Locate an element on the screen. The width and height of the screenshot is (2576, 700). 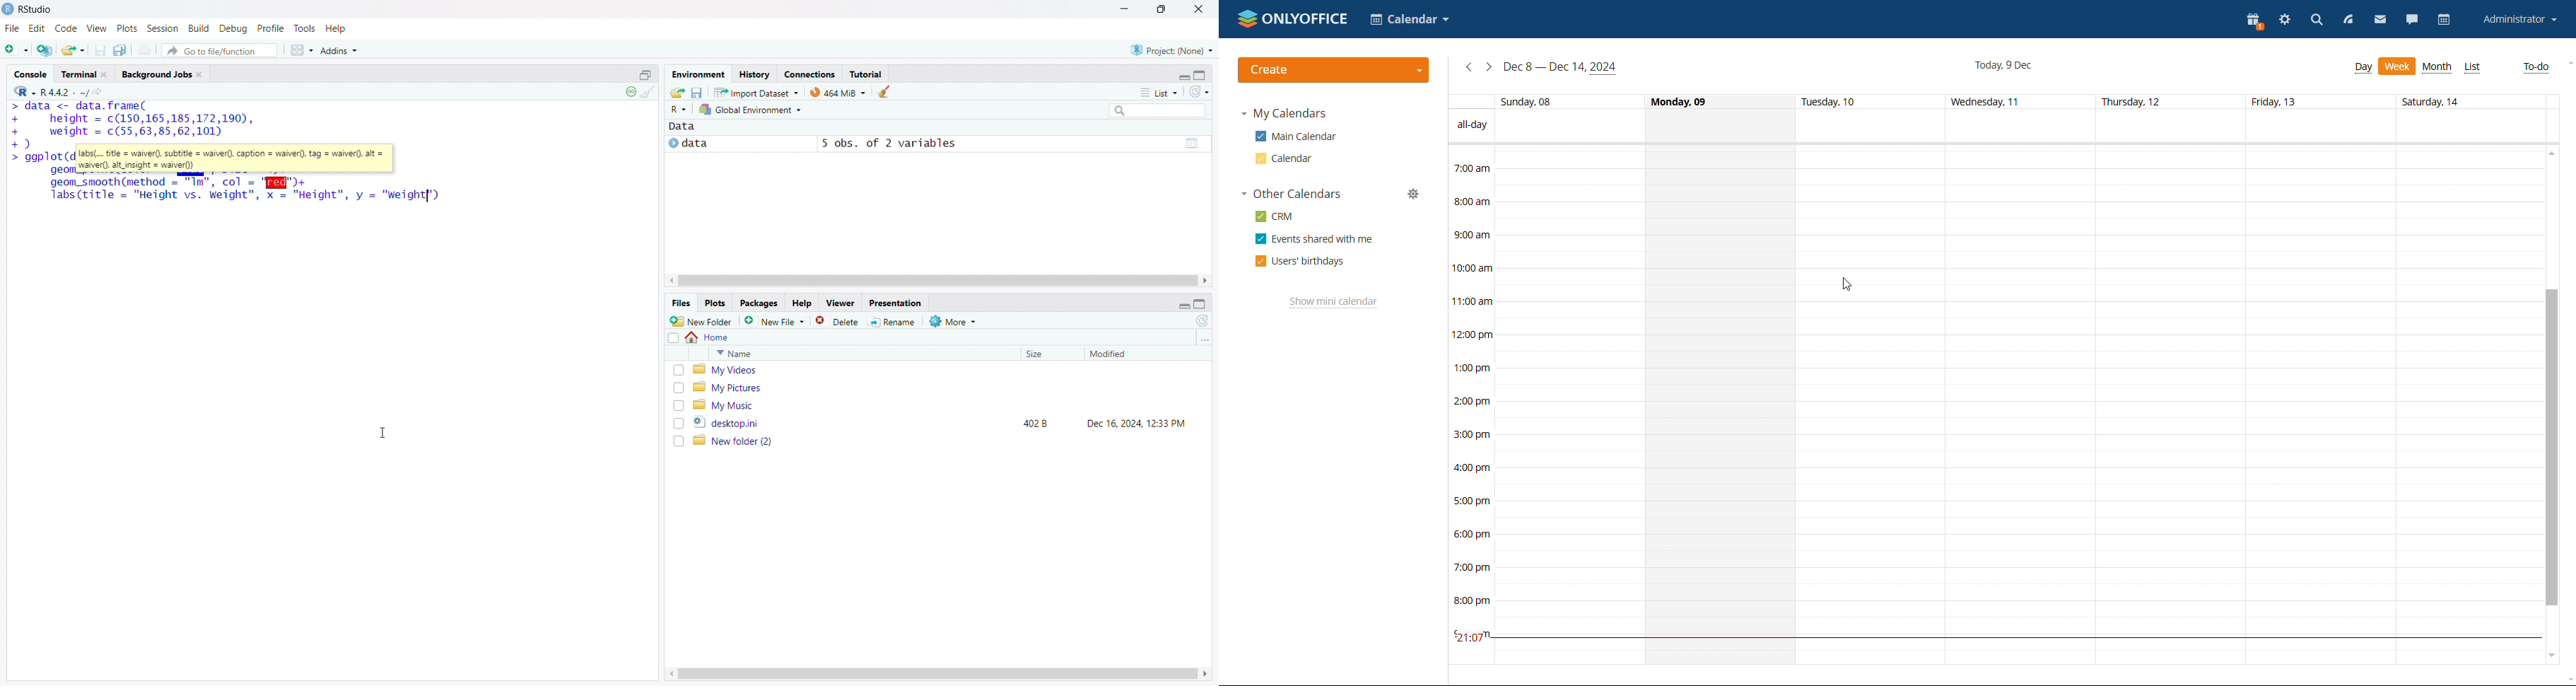
create a project is located at coordinates (45, 49).